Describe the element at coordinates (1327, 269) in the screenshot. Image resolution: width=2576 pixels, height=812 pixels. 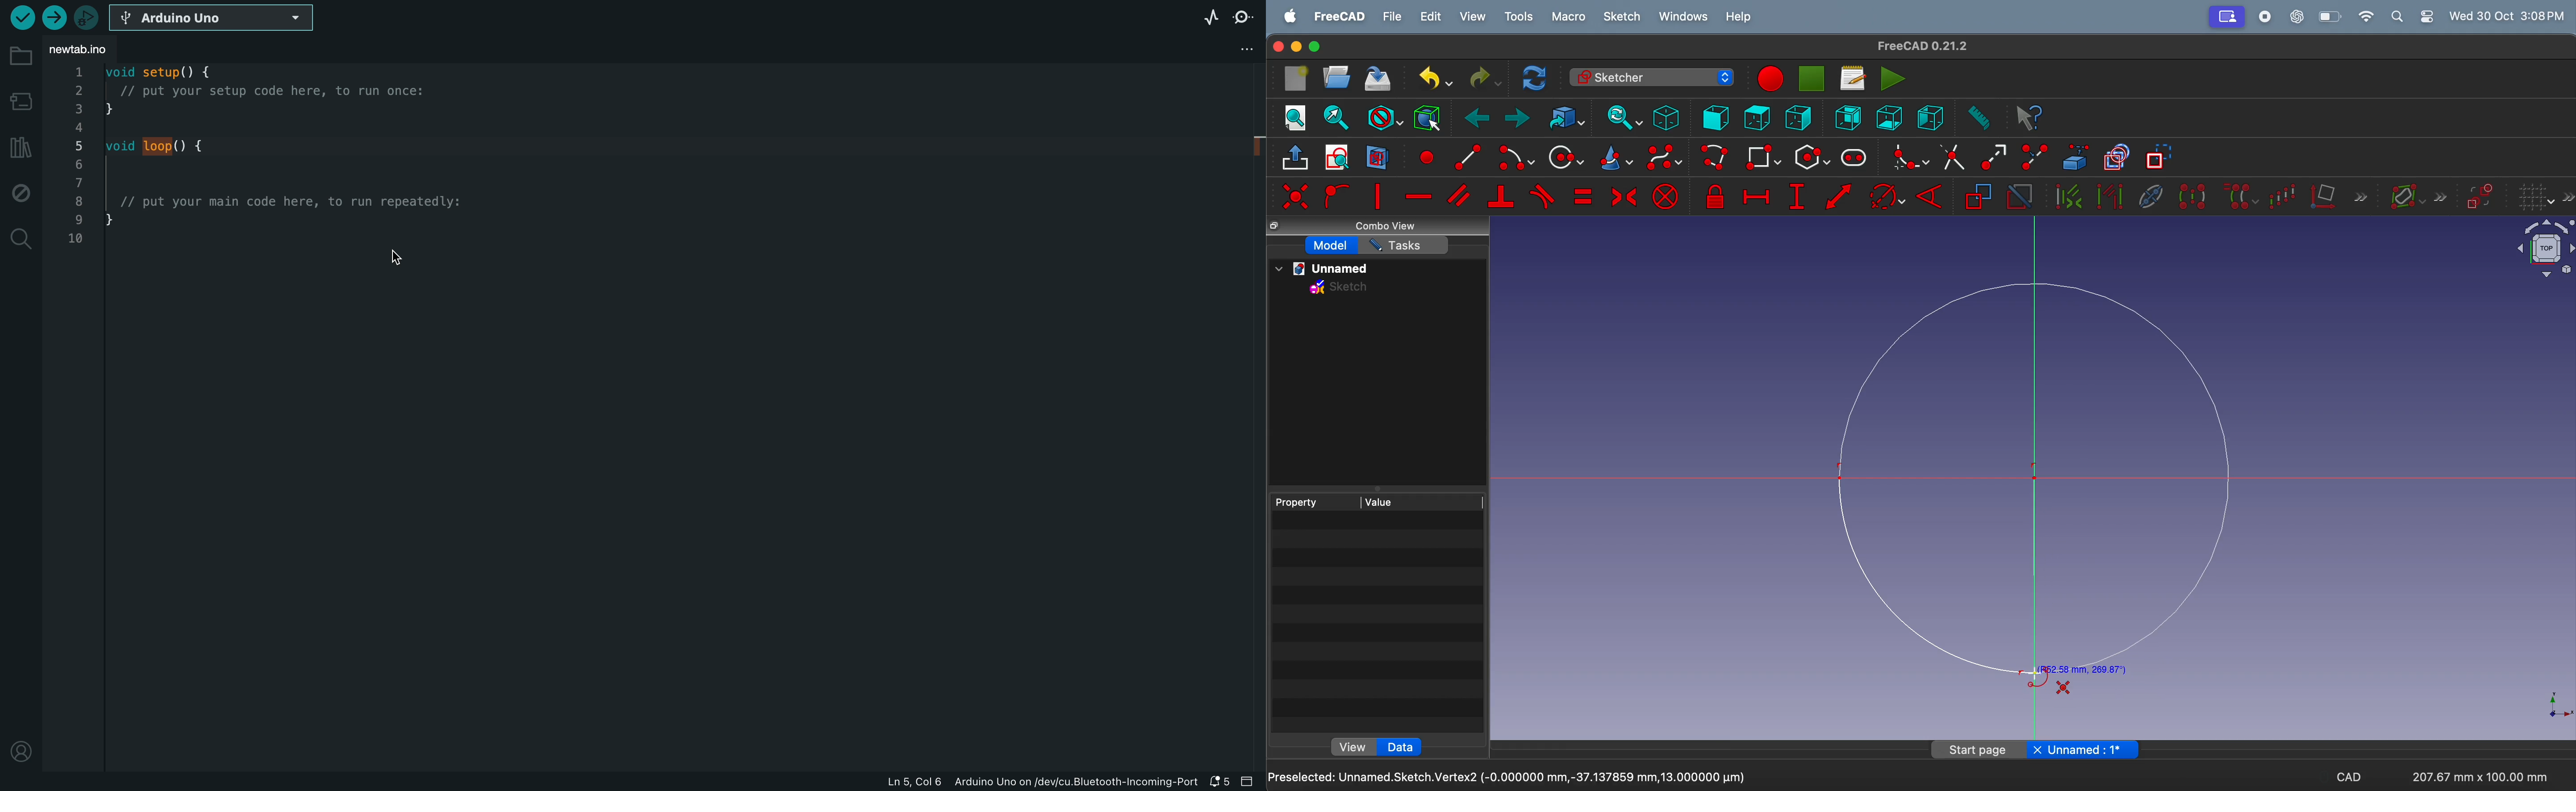
I see `unnamed` at that location.